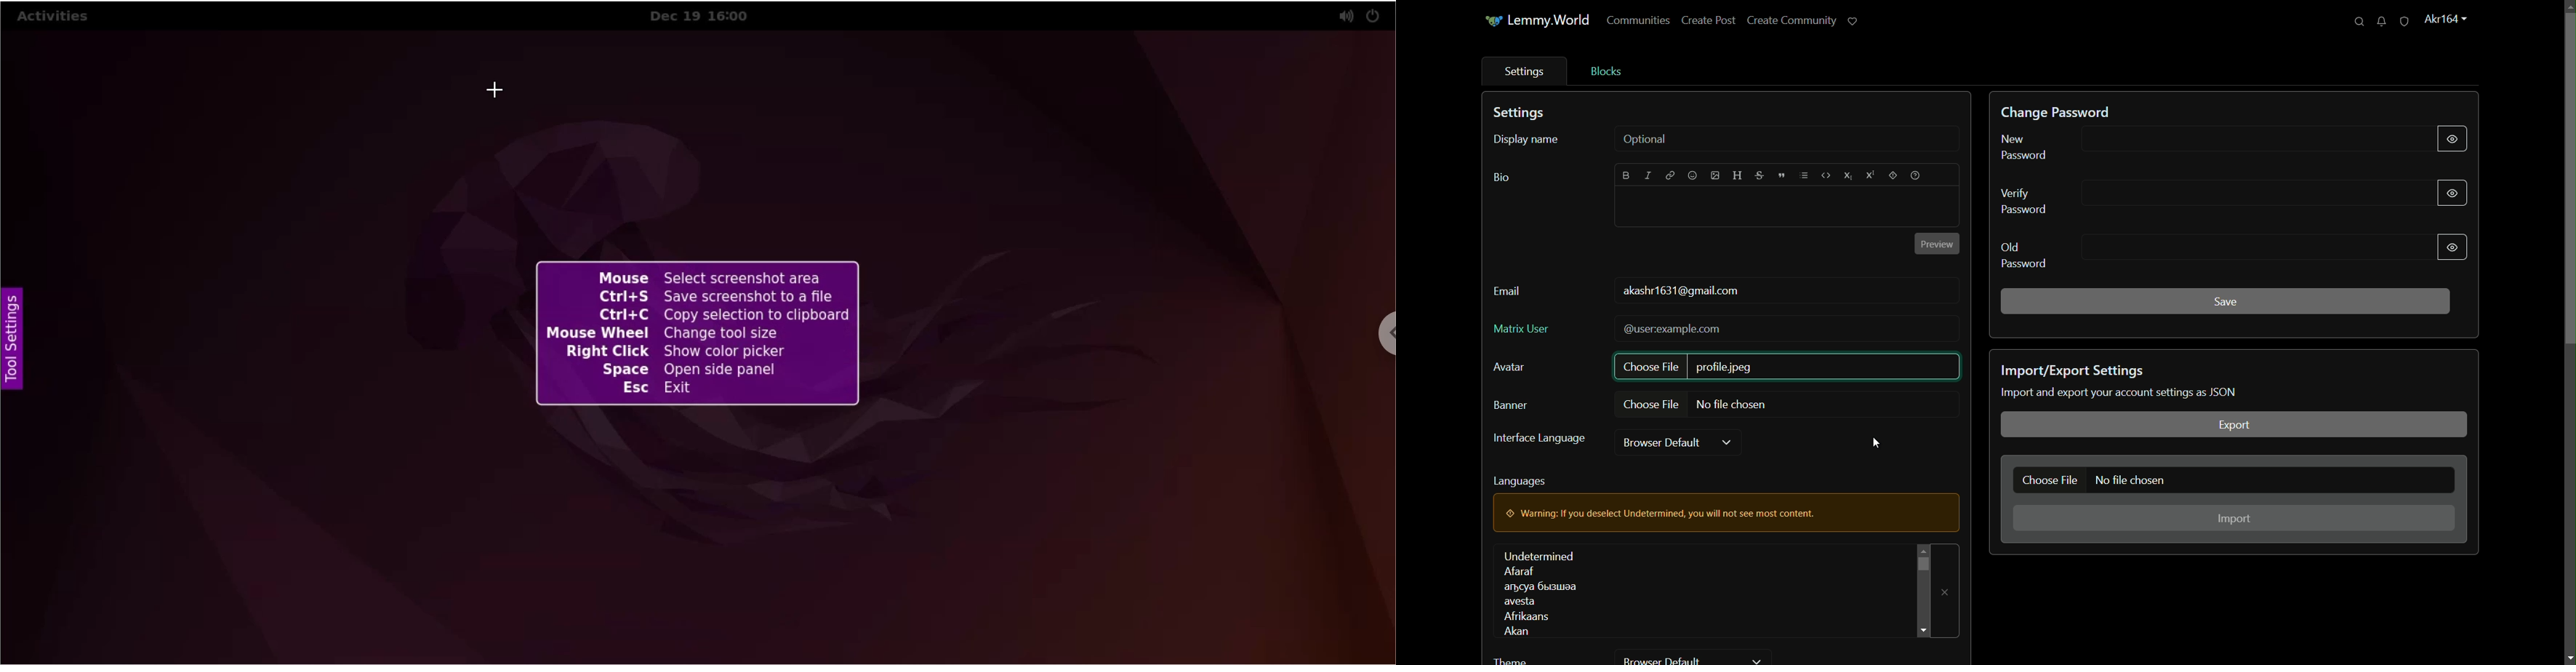 Image resolution: width=2576 pixels, height=672 pixels. What do you see at coordinates (1917, 175) in the screenshot?
I see `help` at bounding box center [1917, 175].